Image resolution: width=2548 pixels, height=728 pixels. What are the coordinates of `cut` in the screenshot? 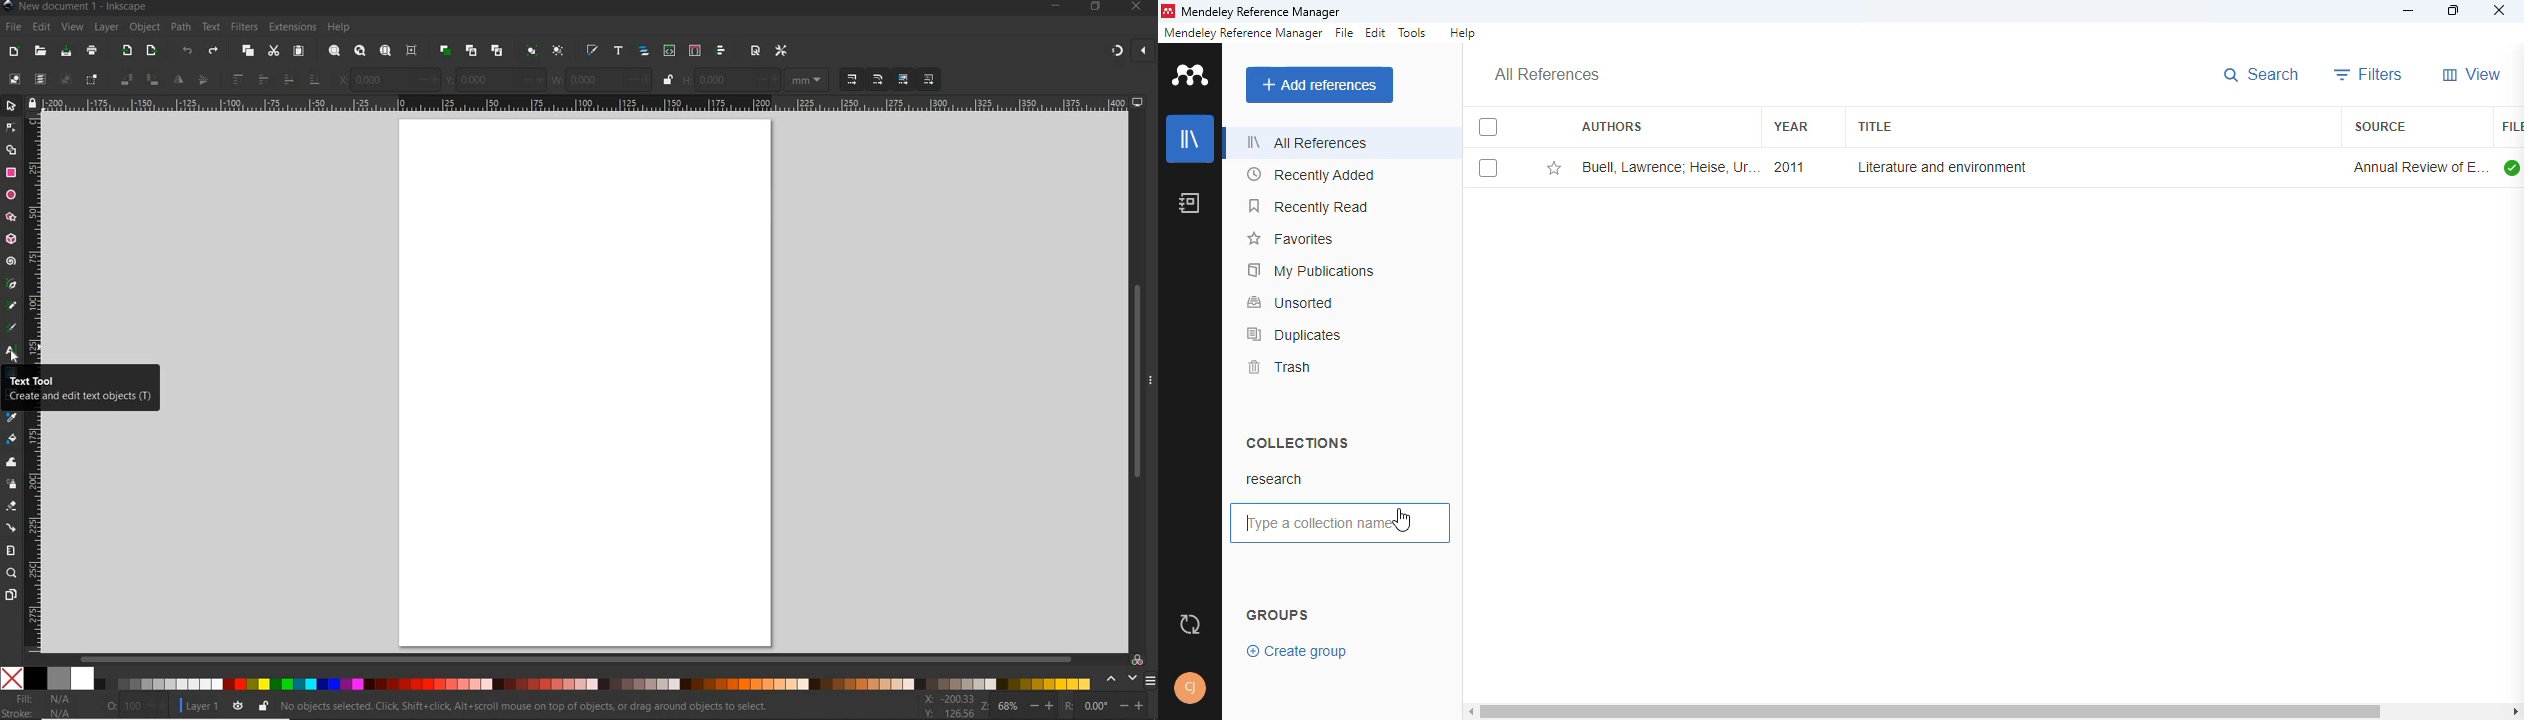 It's located at (273, 51).